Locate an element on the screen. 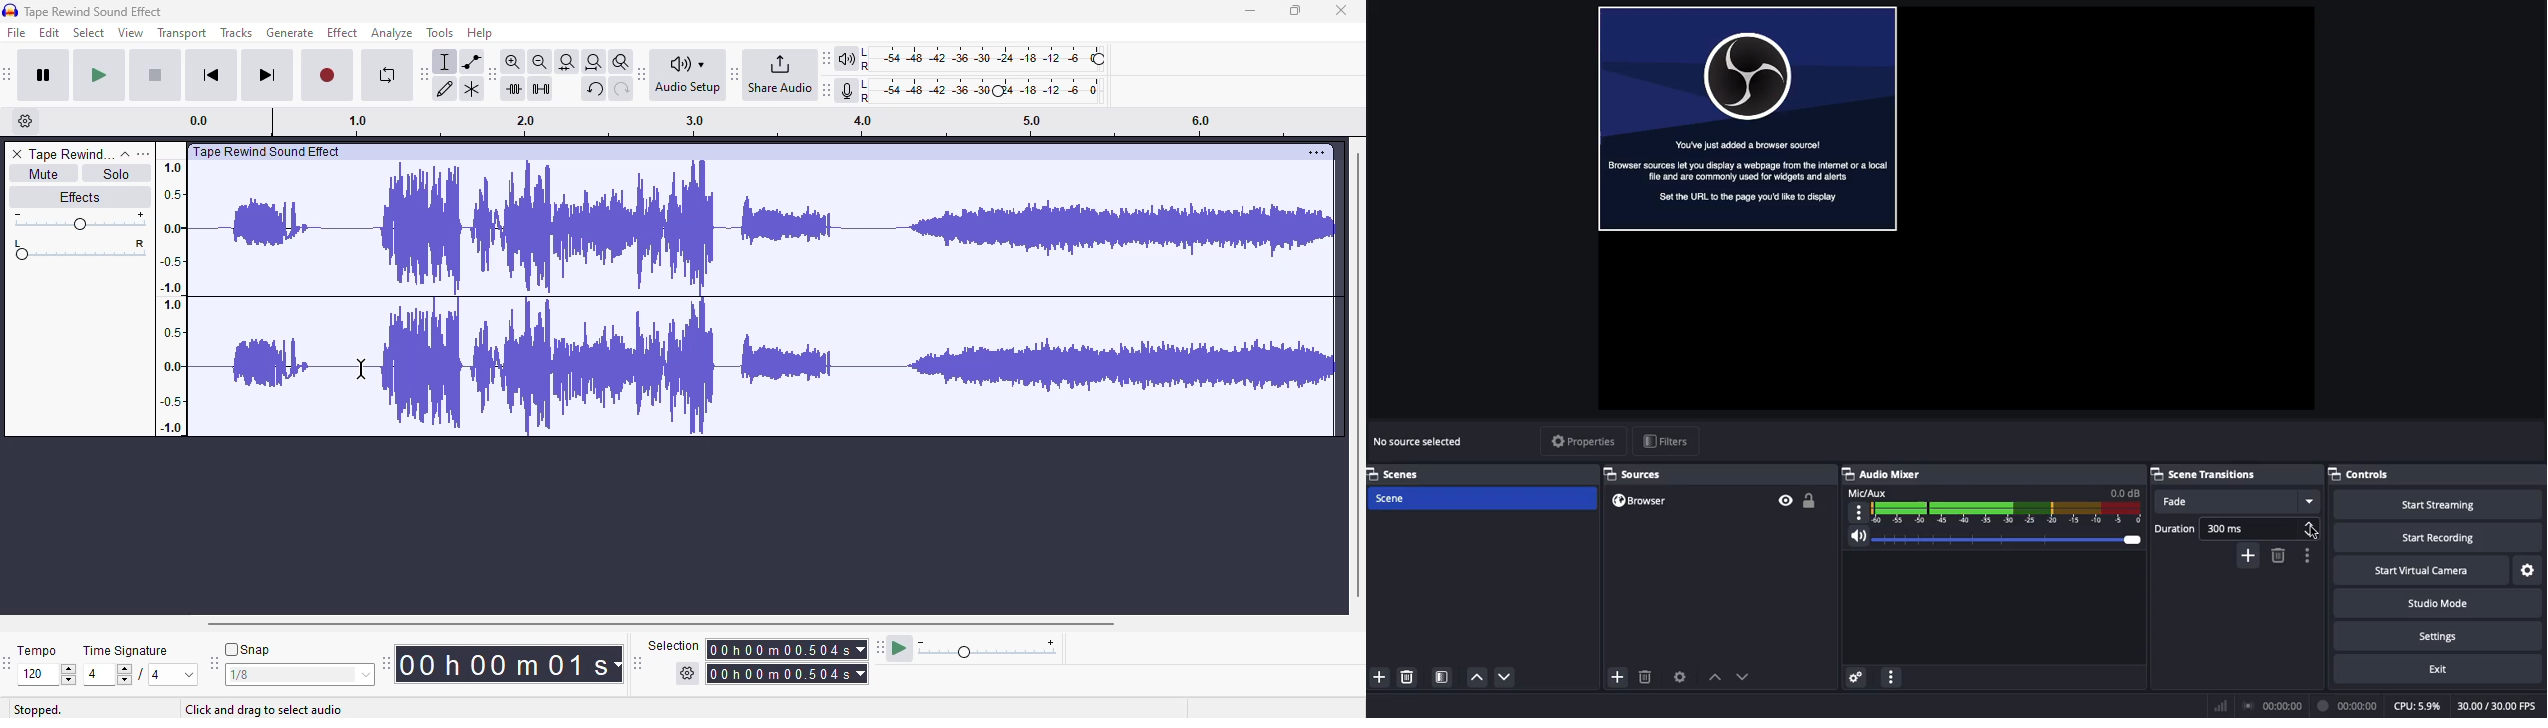 The image size is (2548, 728). Settings is located at coordinates (2528, 570).